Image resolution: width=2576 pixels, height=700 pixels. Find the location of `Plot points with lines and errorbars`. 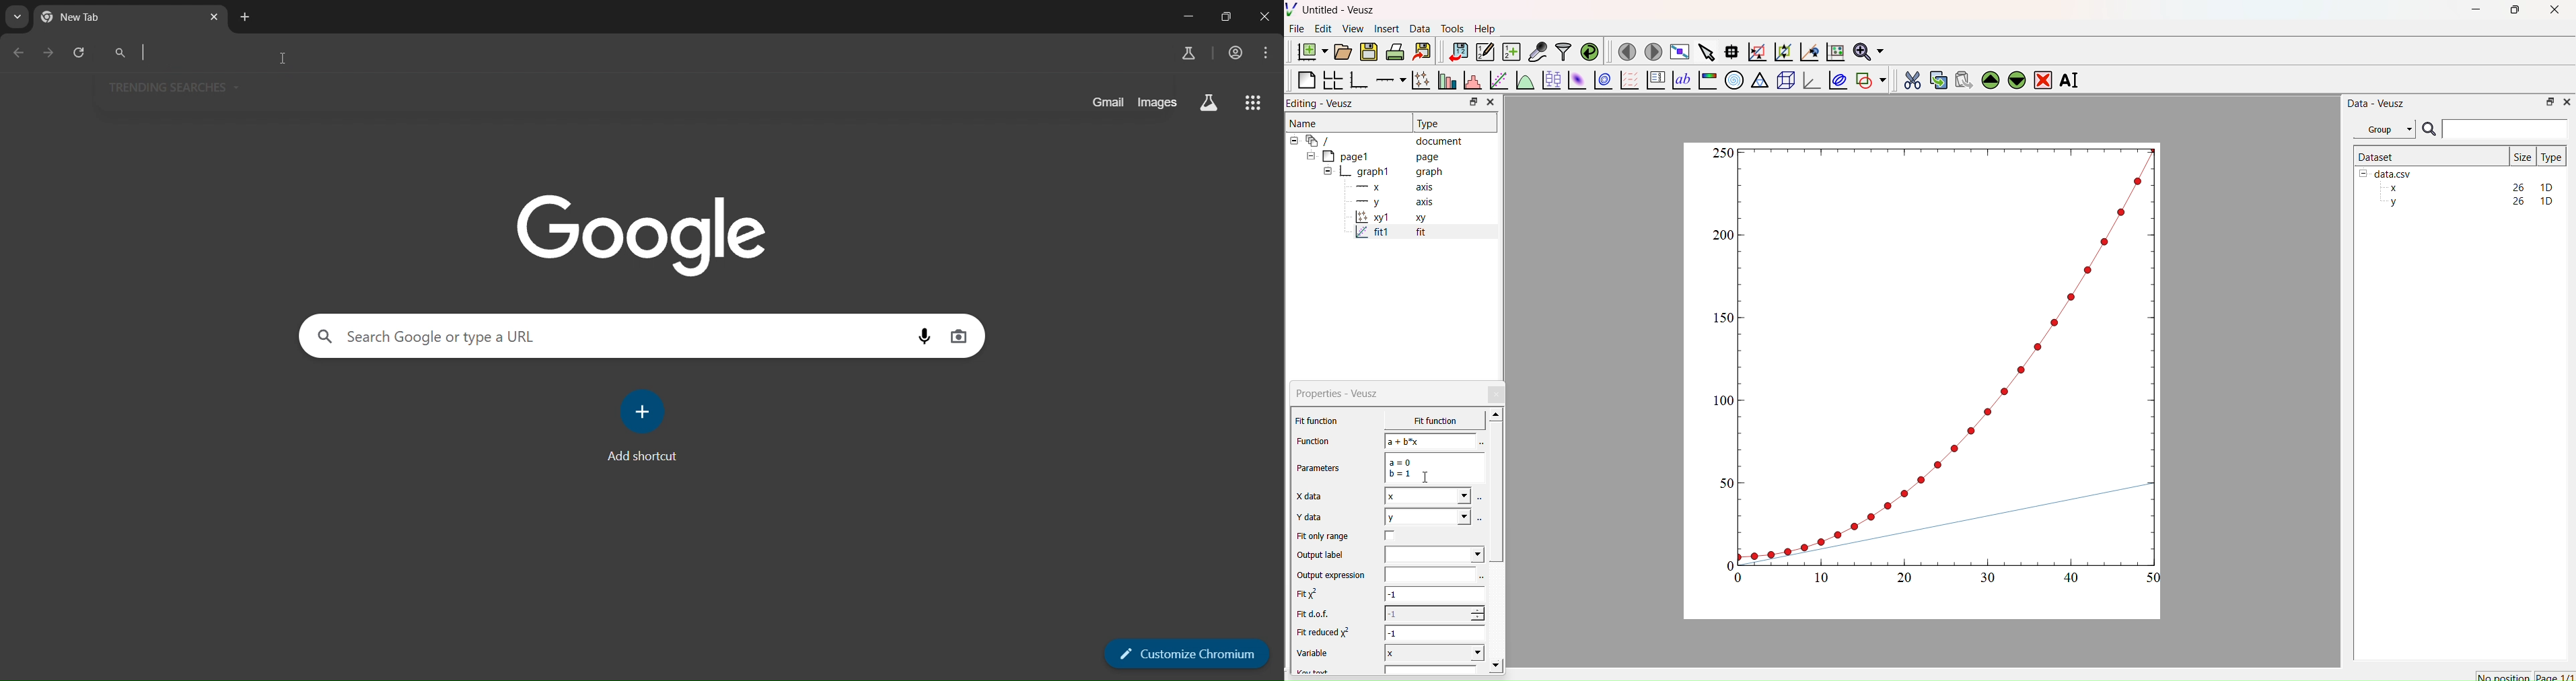

Plot points with lines and errorbars is located at coordinates (1419, 80).